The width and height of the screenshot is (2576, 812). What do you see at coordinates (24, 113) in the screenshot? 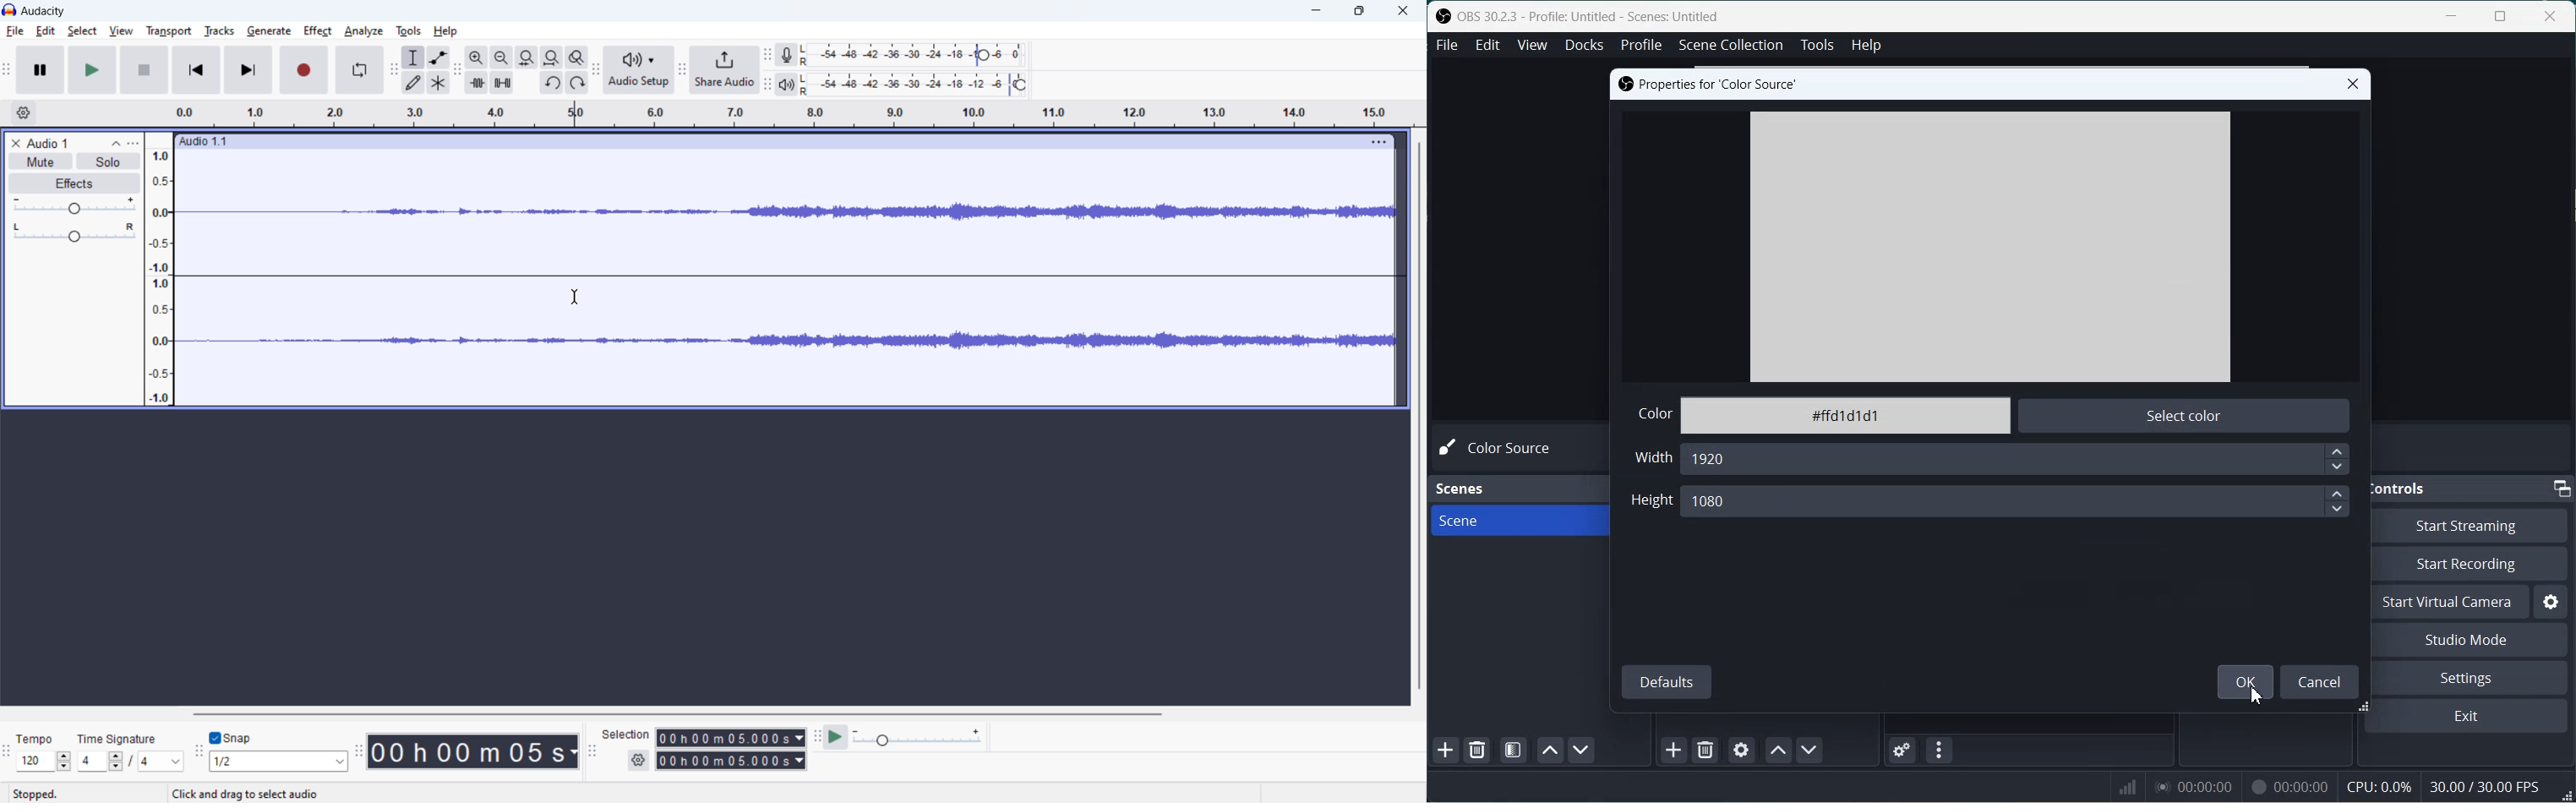
I see `timeline settings` at bounding box center [24, 113].